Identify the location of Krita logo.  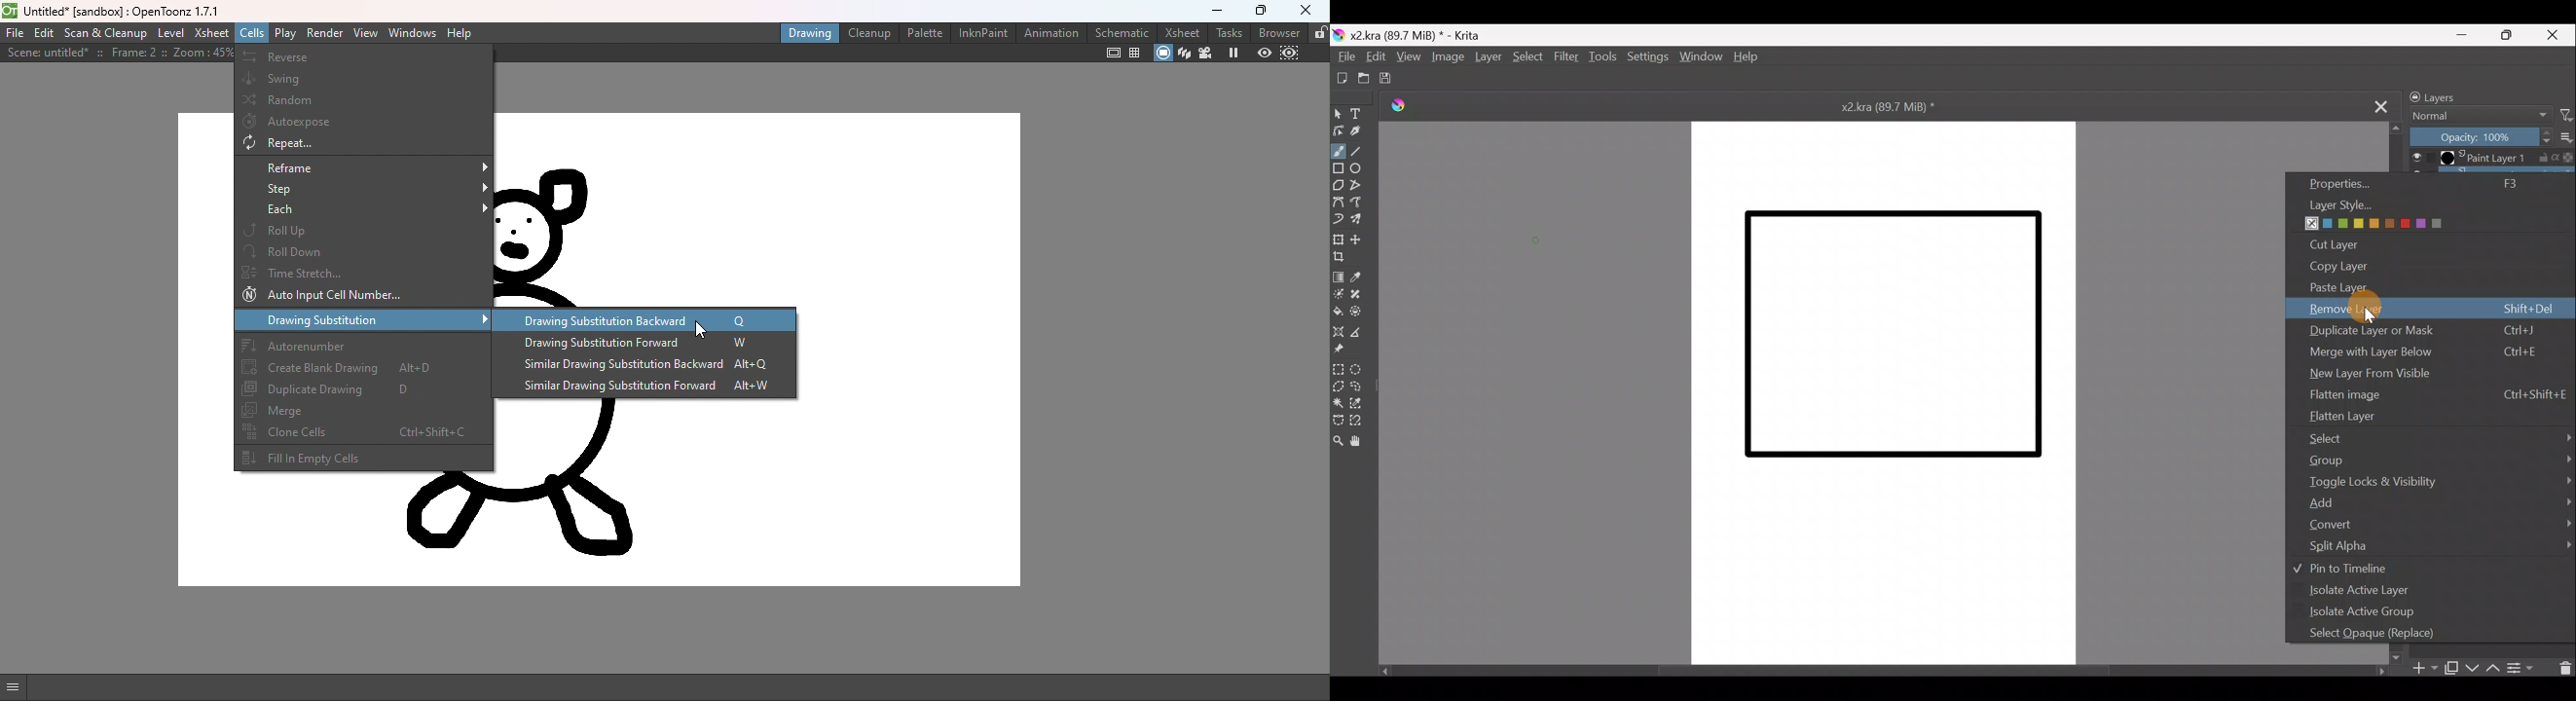
(1338, 36).